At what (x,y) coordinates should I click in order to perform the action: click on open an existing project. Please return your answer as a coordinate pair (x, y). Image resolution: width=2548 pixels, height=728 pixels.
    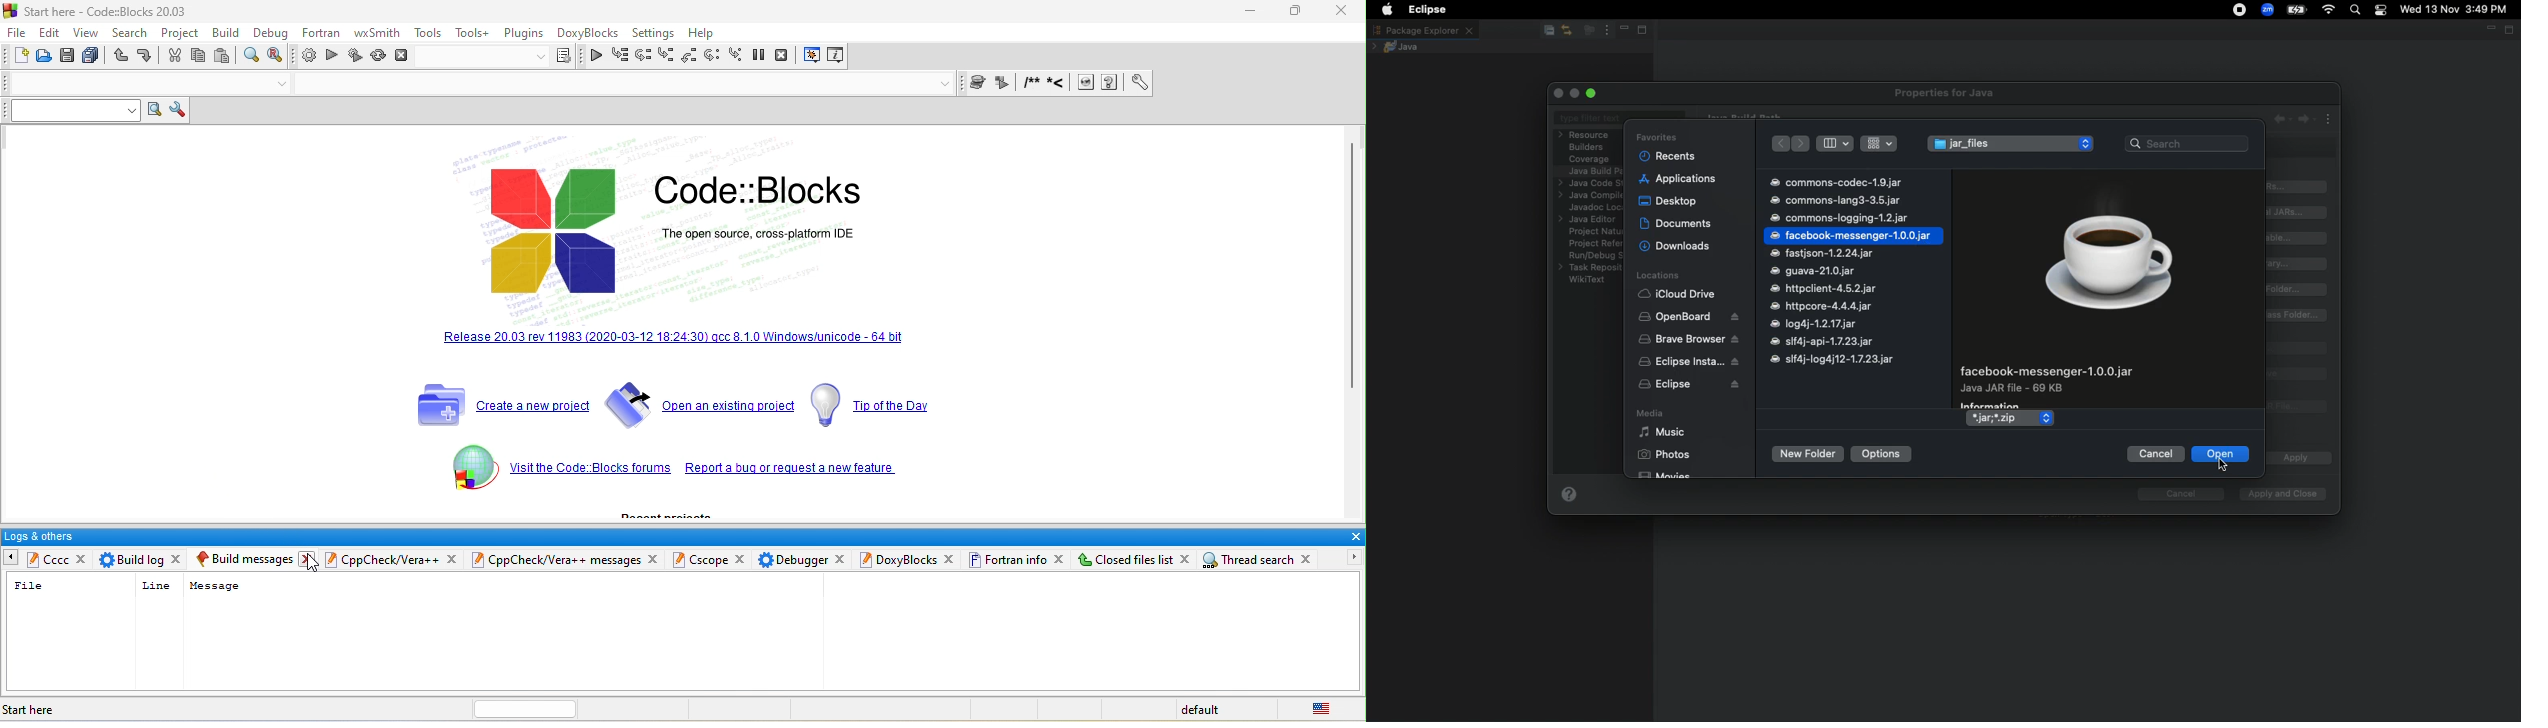
    Looking at the image, I should click on (699, 404).